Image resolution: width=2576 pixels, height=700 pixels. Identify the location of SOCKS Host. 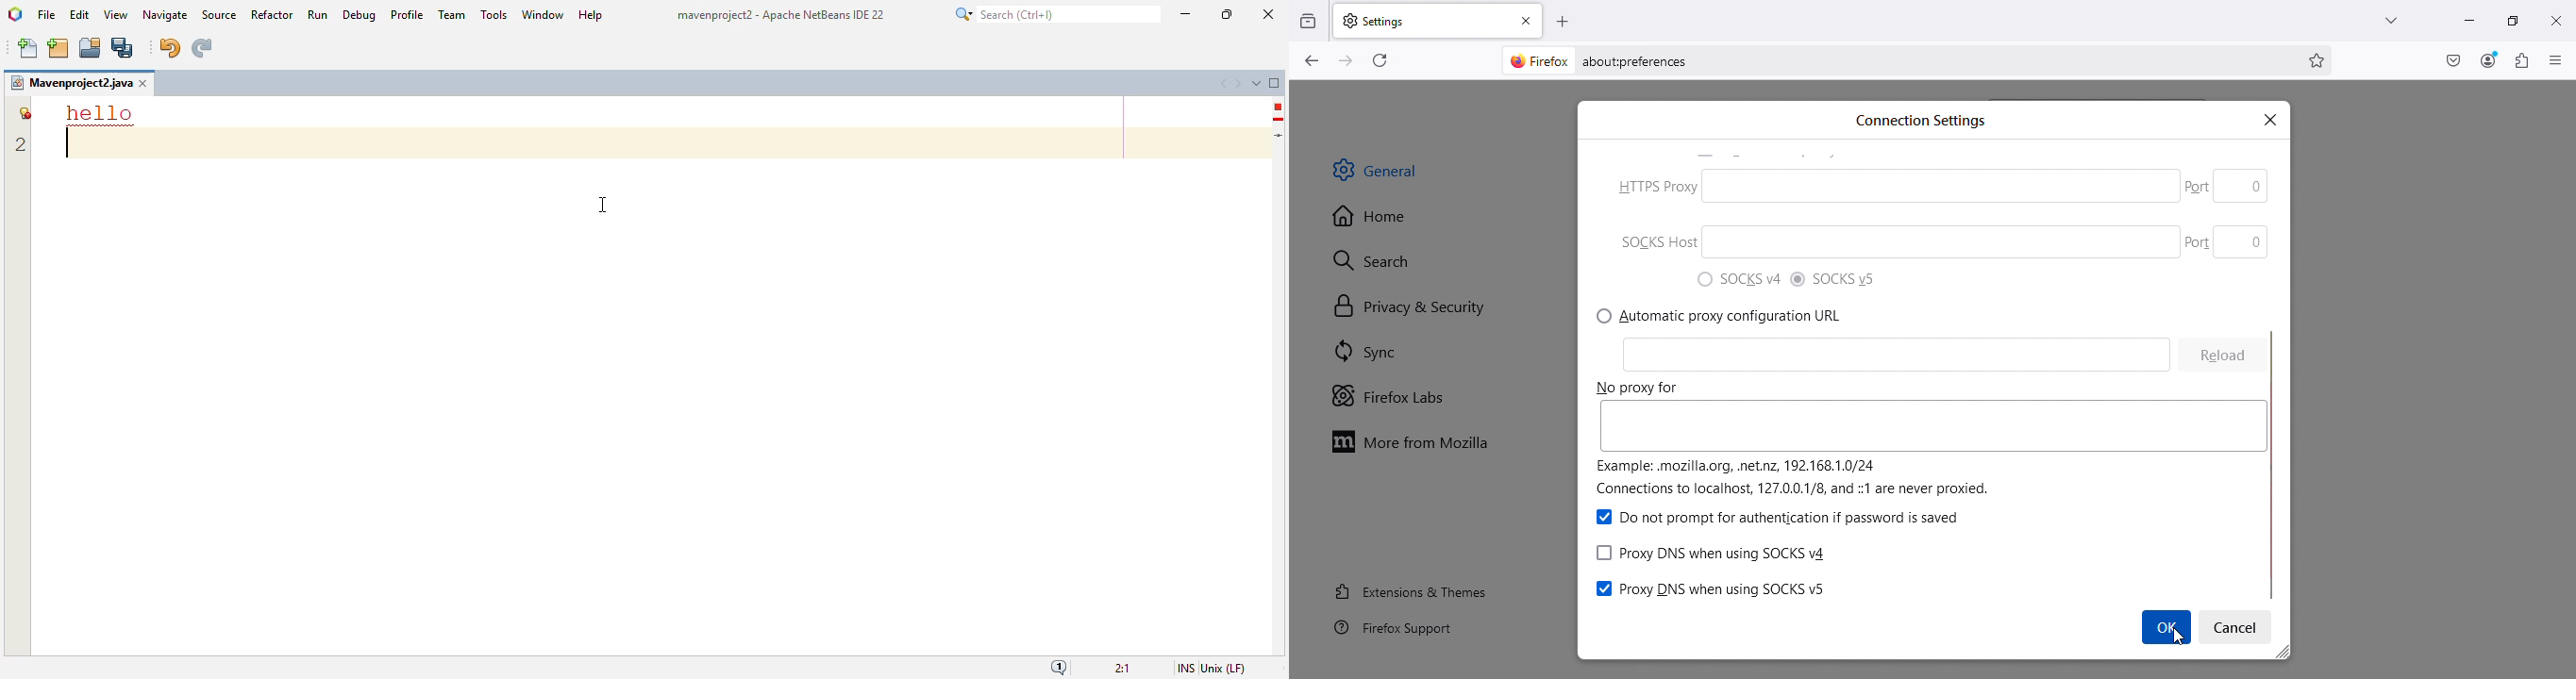
(1888, 245).